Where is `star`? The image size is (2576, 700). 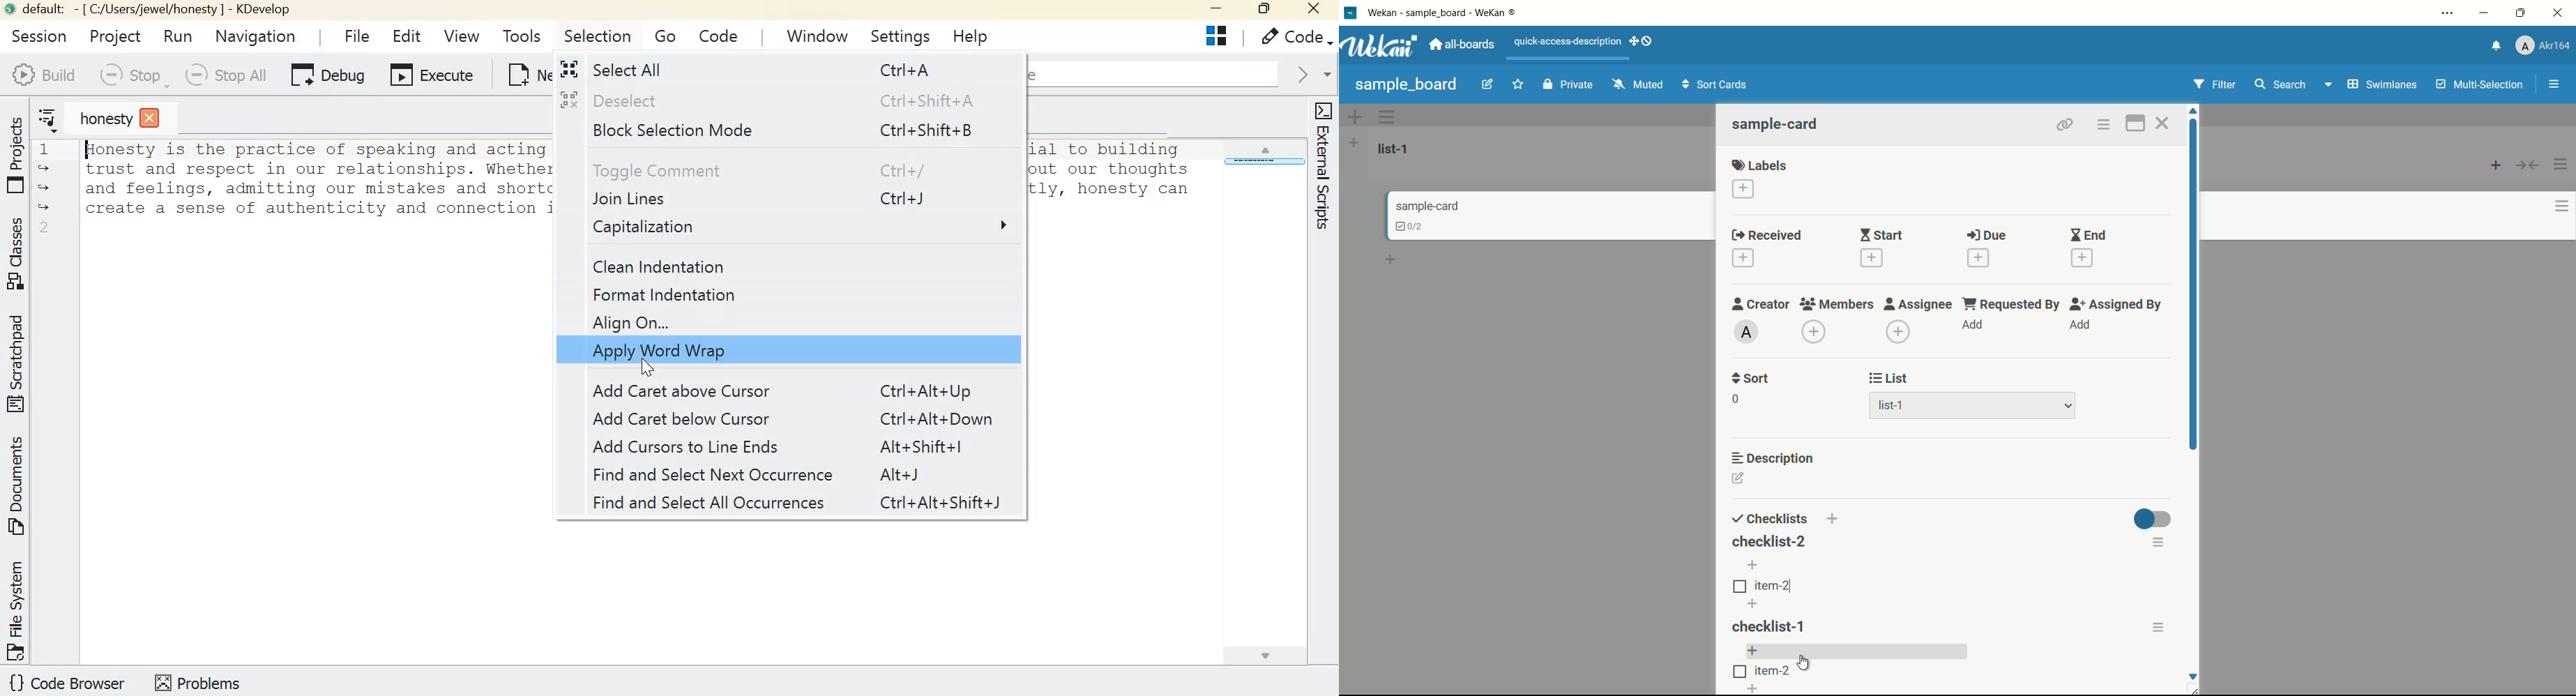
star is located at coordinates (1520, 86).